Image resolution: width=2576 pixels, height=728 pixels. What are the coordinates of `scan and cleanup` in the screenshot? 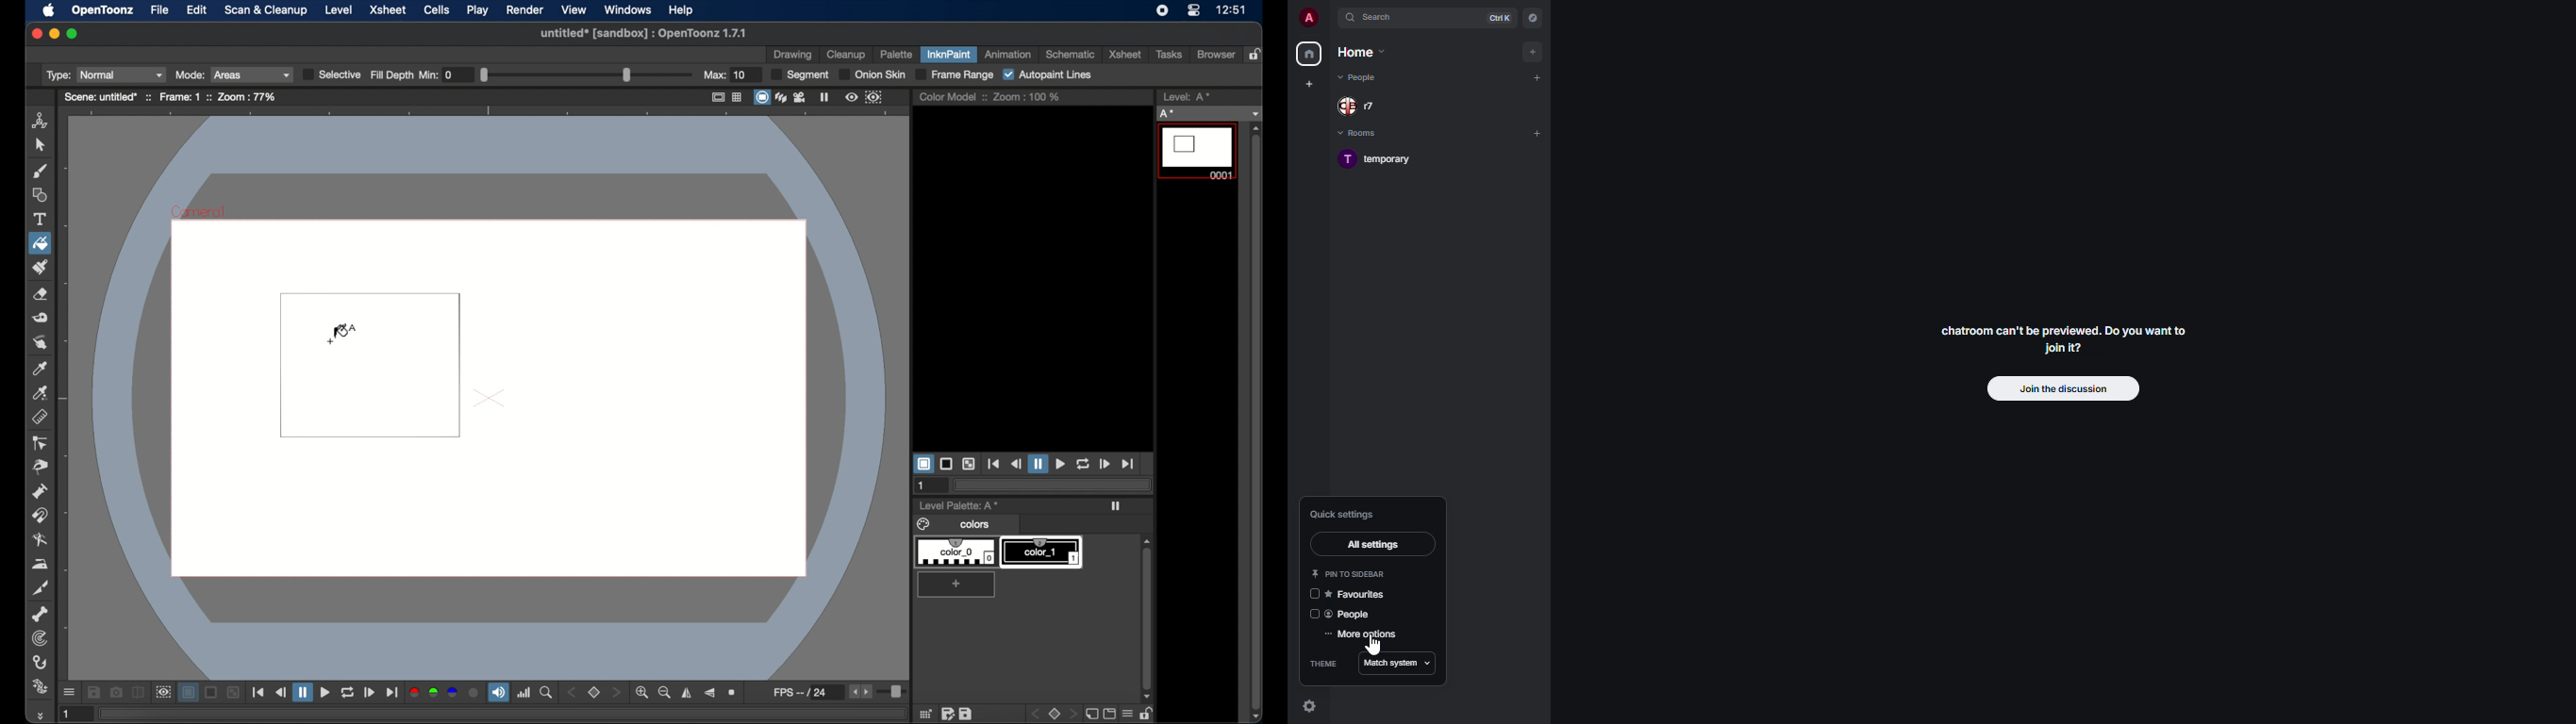 It's located at (267, 10).